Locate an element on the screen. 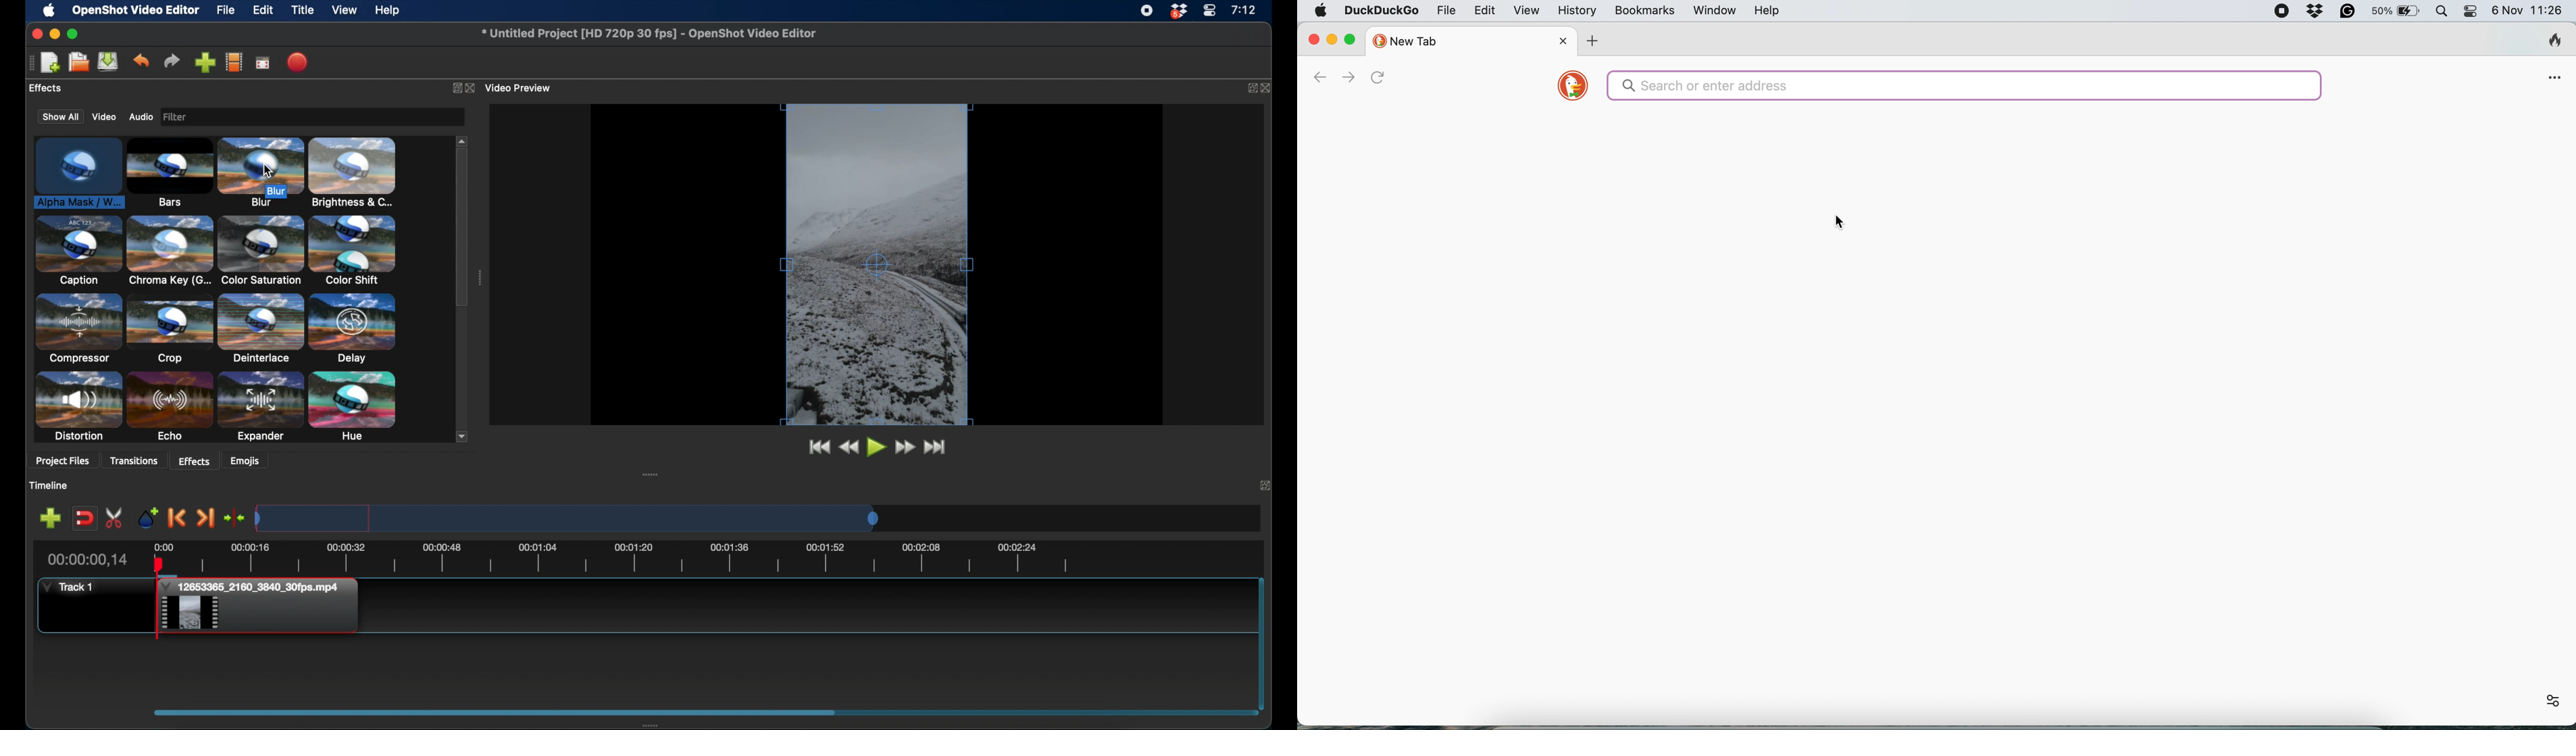  close is located at coordinates (36, 34).